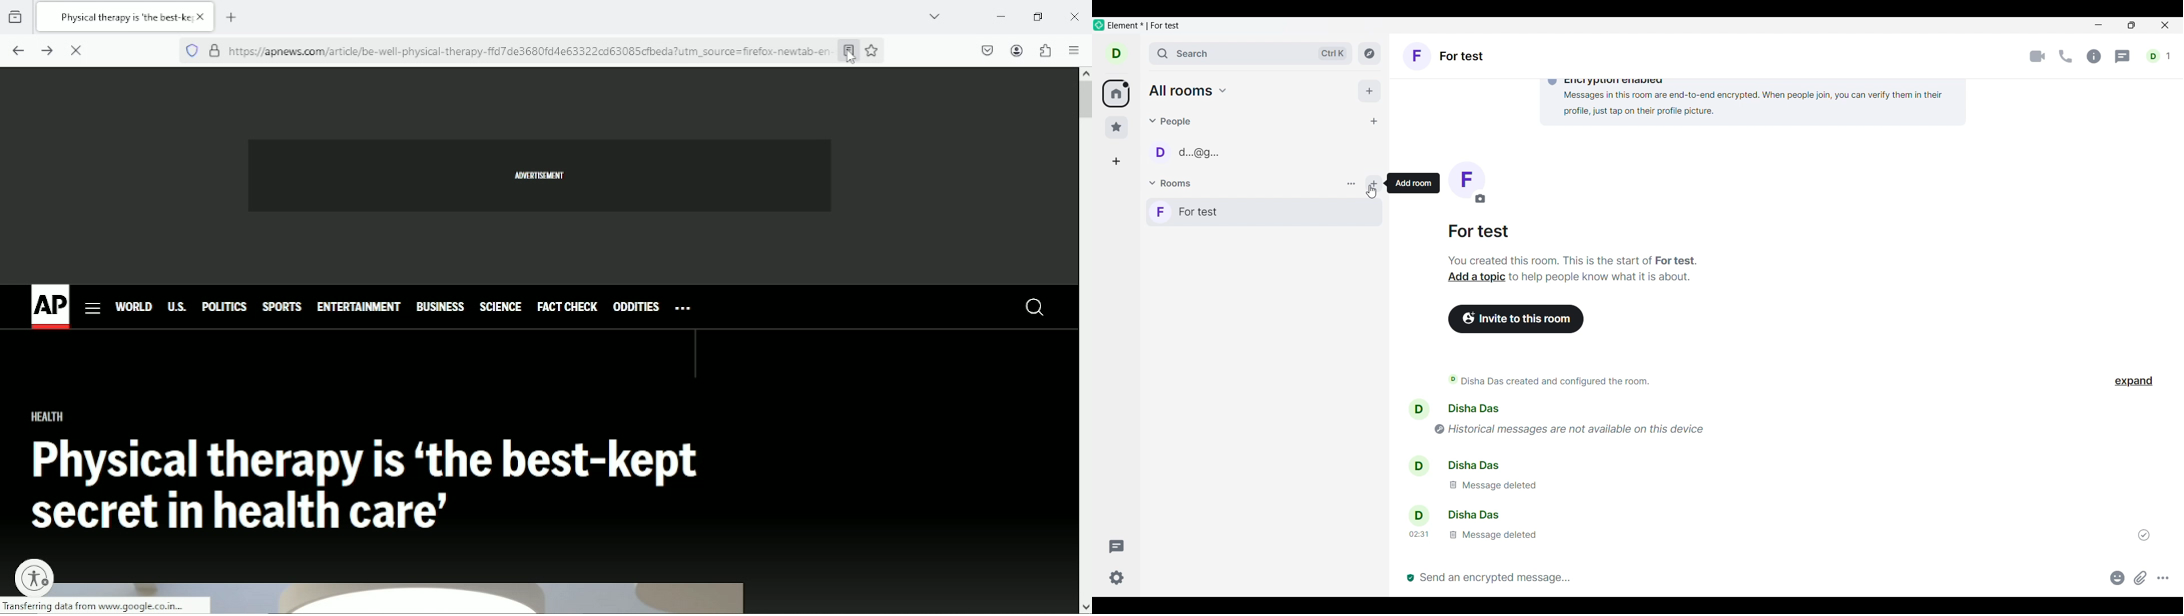 The height and width of the screenshot is (616, 2184). What do you see at coordinates (17, 50) in the screenshot?
I see `go back` at bounding box center [17, 50].